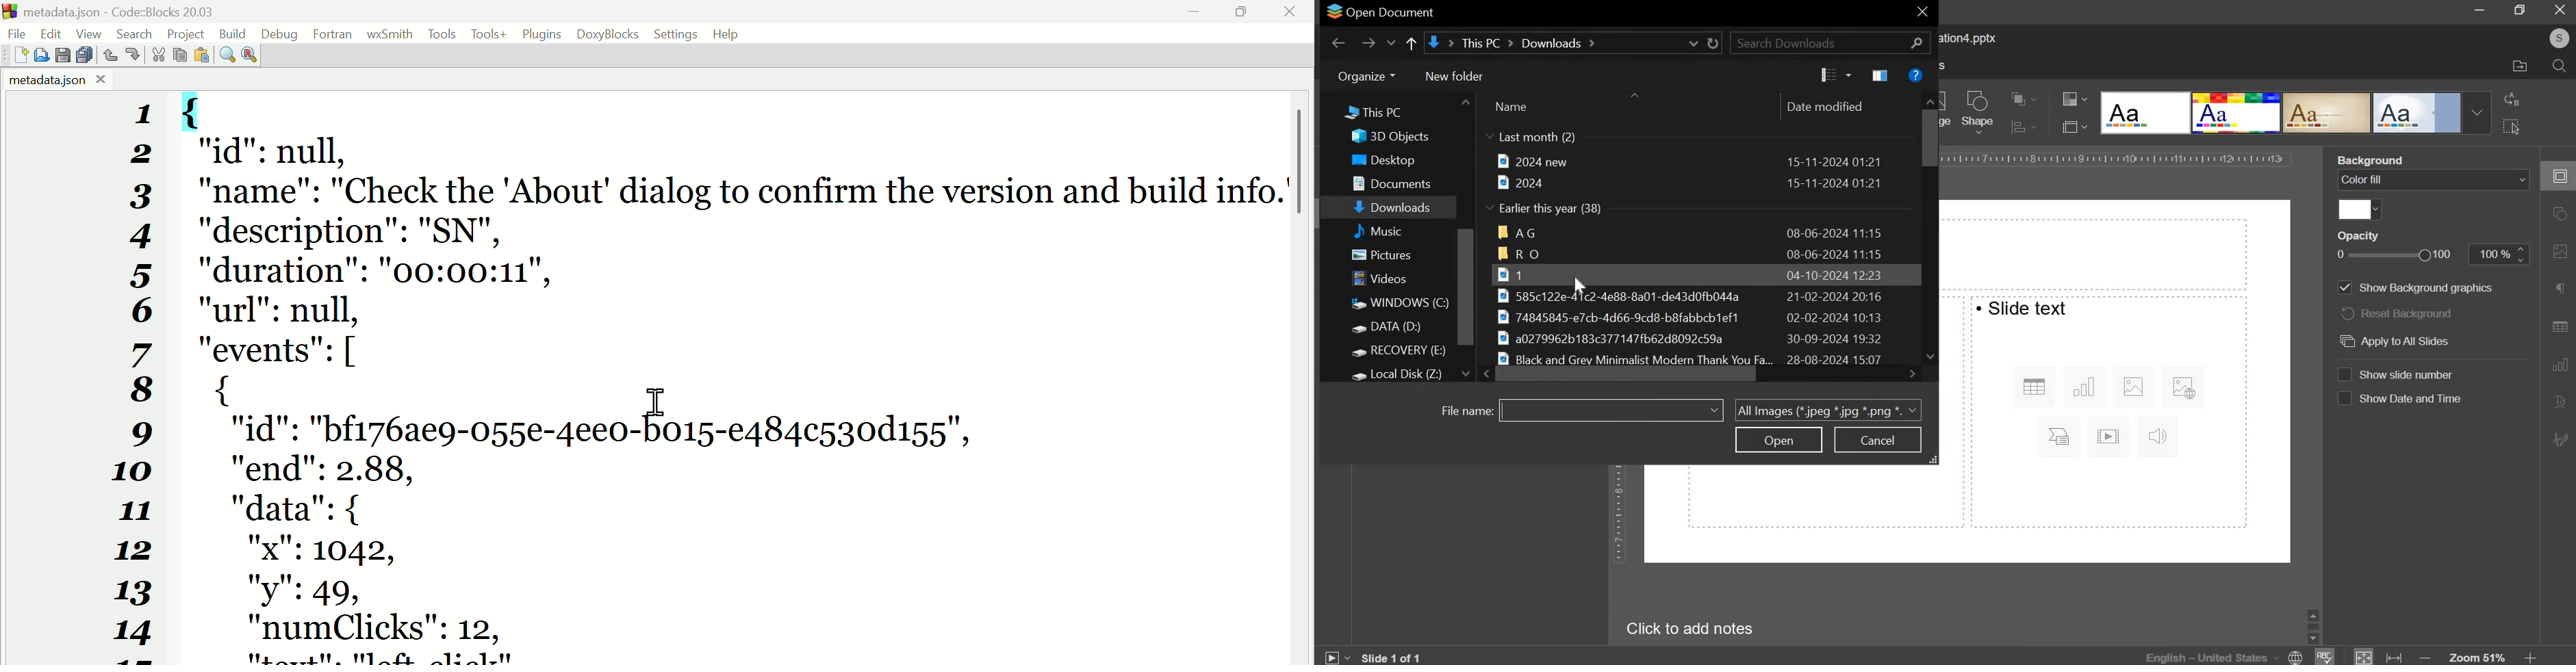 The width and height of the screenshot is (2576, 672). What do you see at coordinates (1699, 375) in the screenshot?
I see `horizontal slider` at bounding box center [1699, 375].